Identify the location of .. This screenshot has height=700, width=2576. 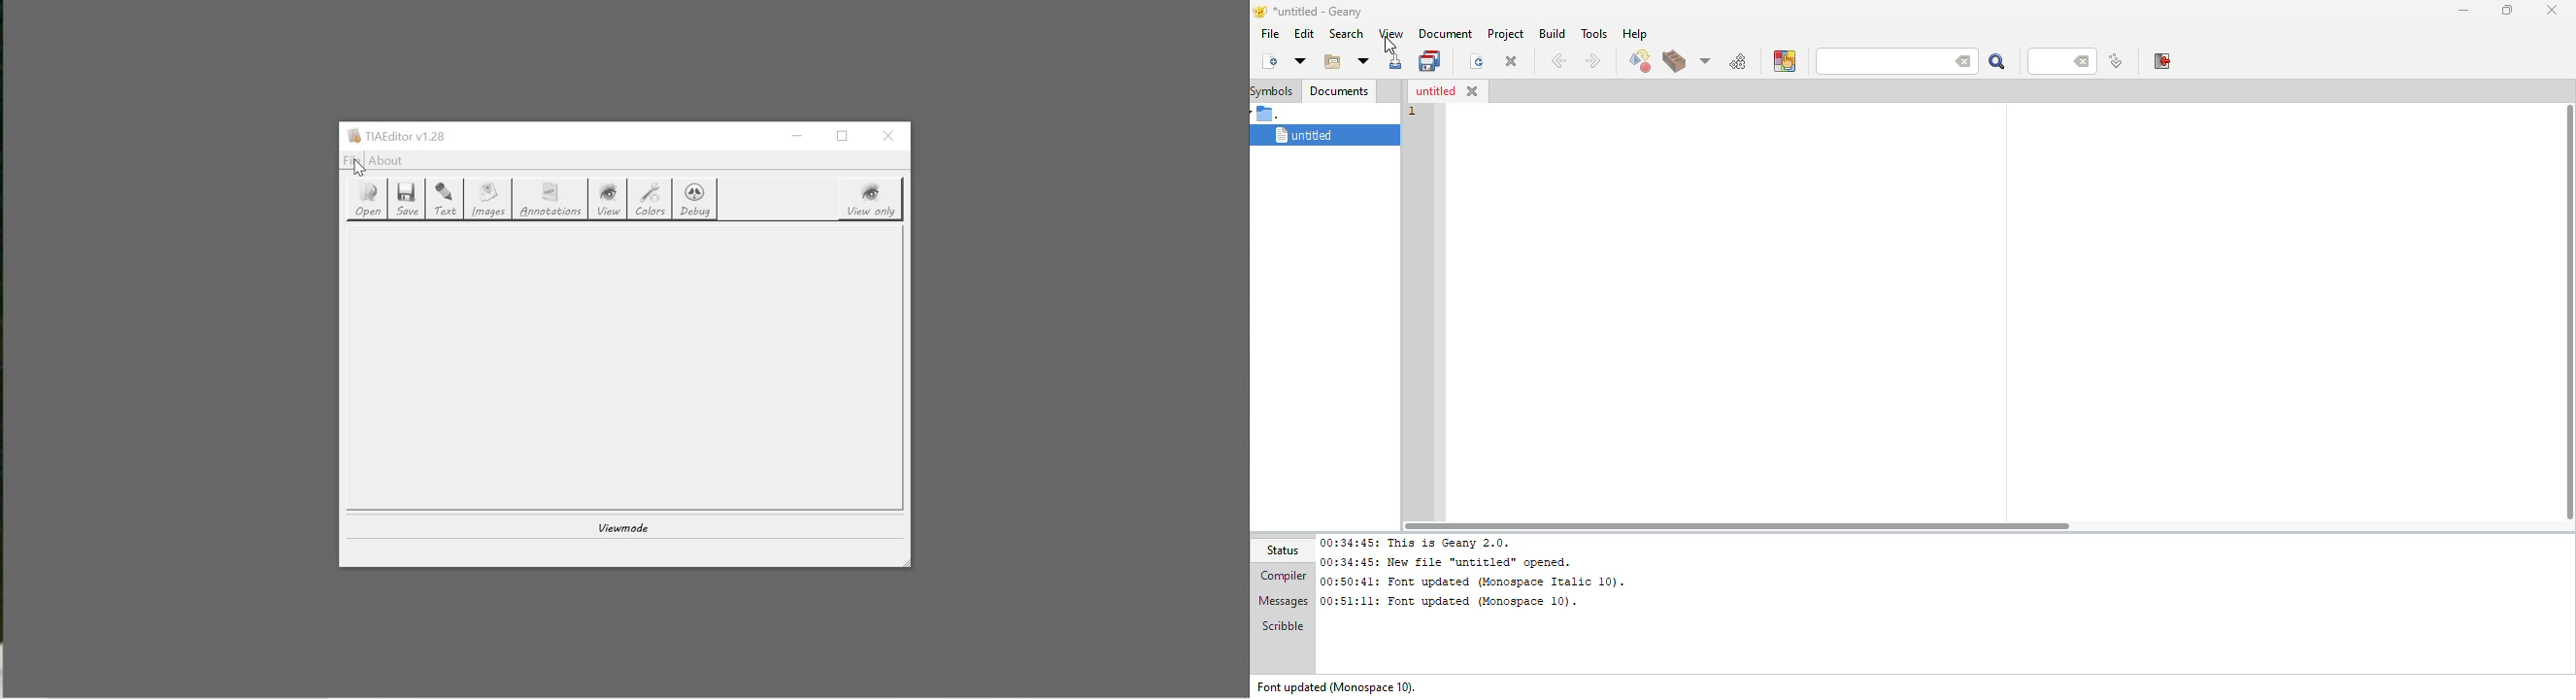
(1271, 114).